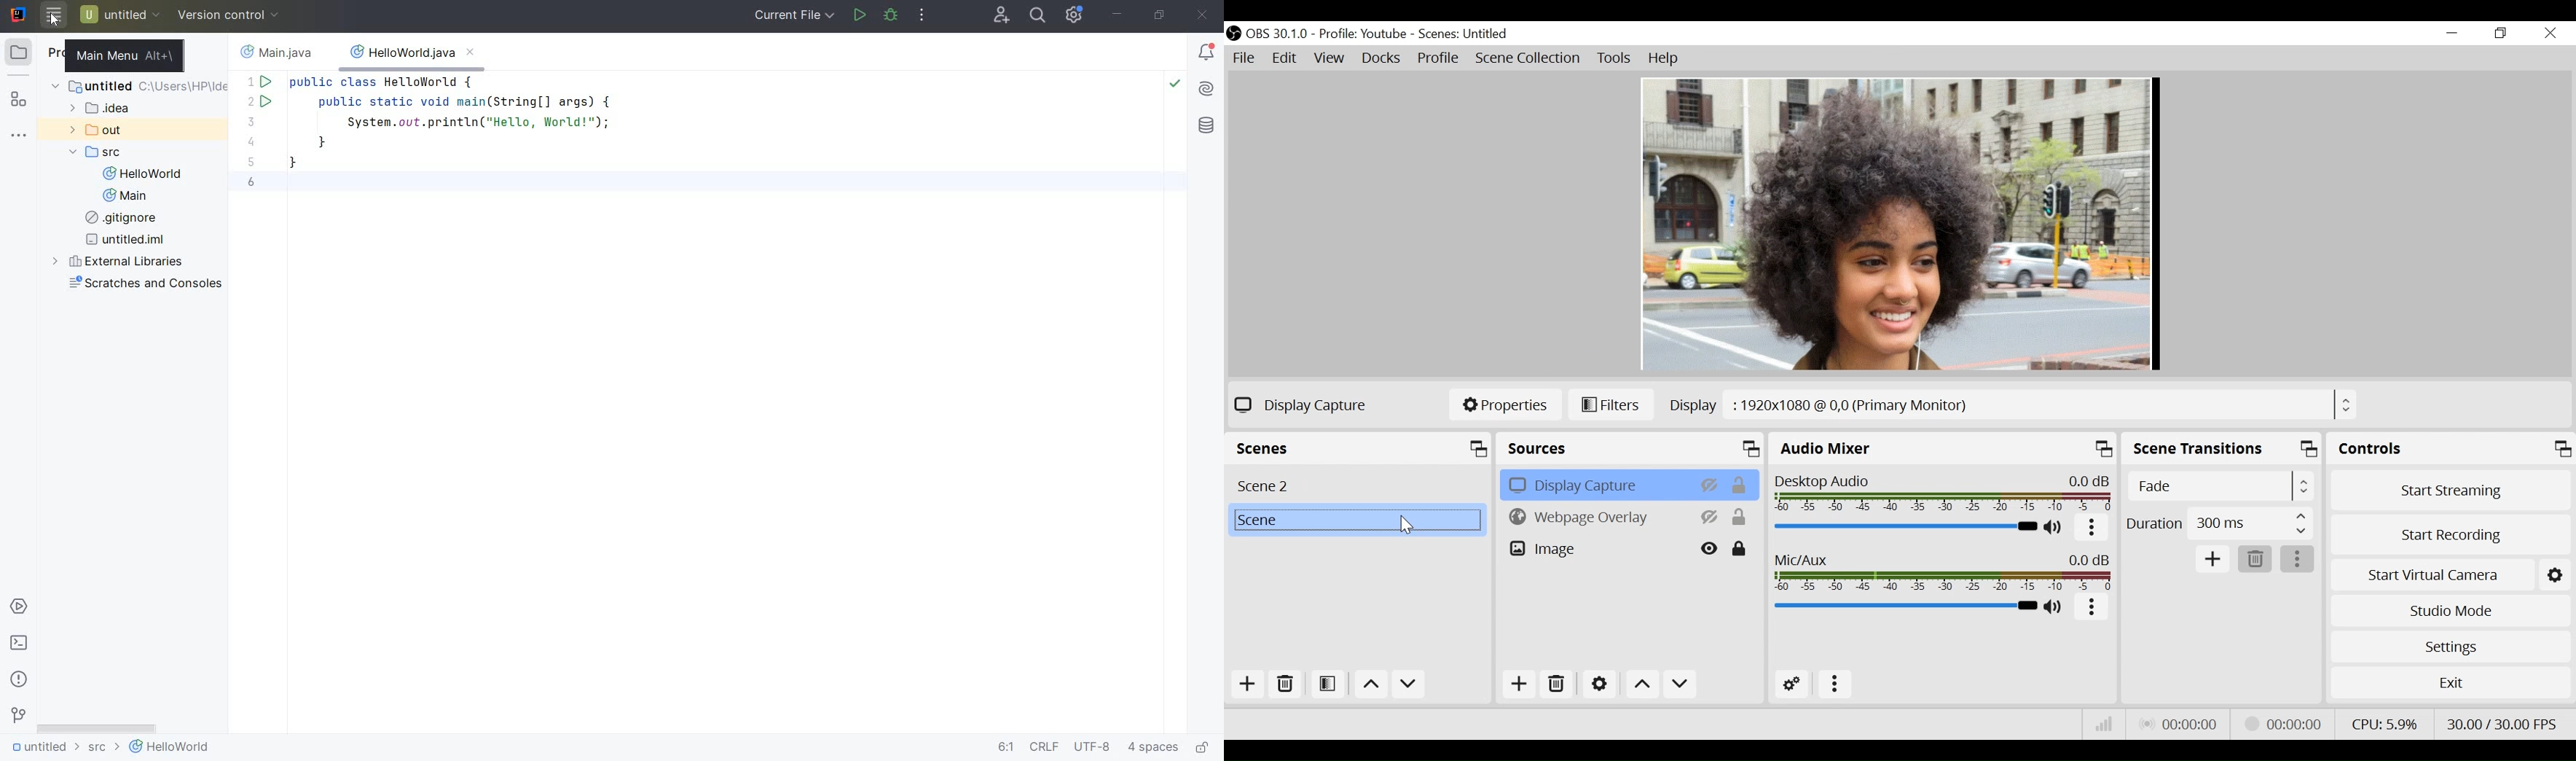 The width and height of the screenshot is (2576, 784). What do you see at coordinates (2451, 32) in the screenshot?
I see `minimize` at bounding box center [2451, 32].